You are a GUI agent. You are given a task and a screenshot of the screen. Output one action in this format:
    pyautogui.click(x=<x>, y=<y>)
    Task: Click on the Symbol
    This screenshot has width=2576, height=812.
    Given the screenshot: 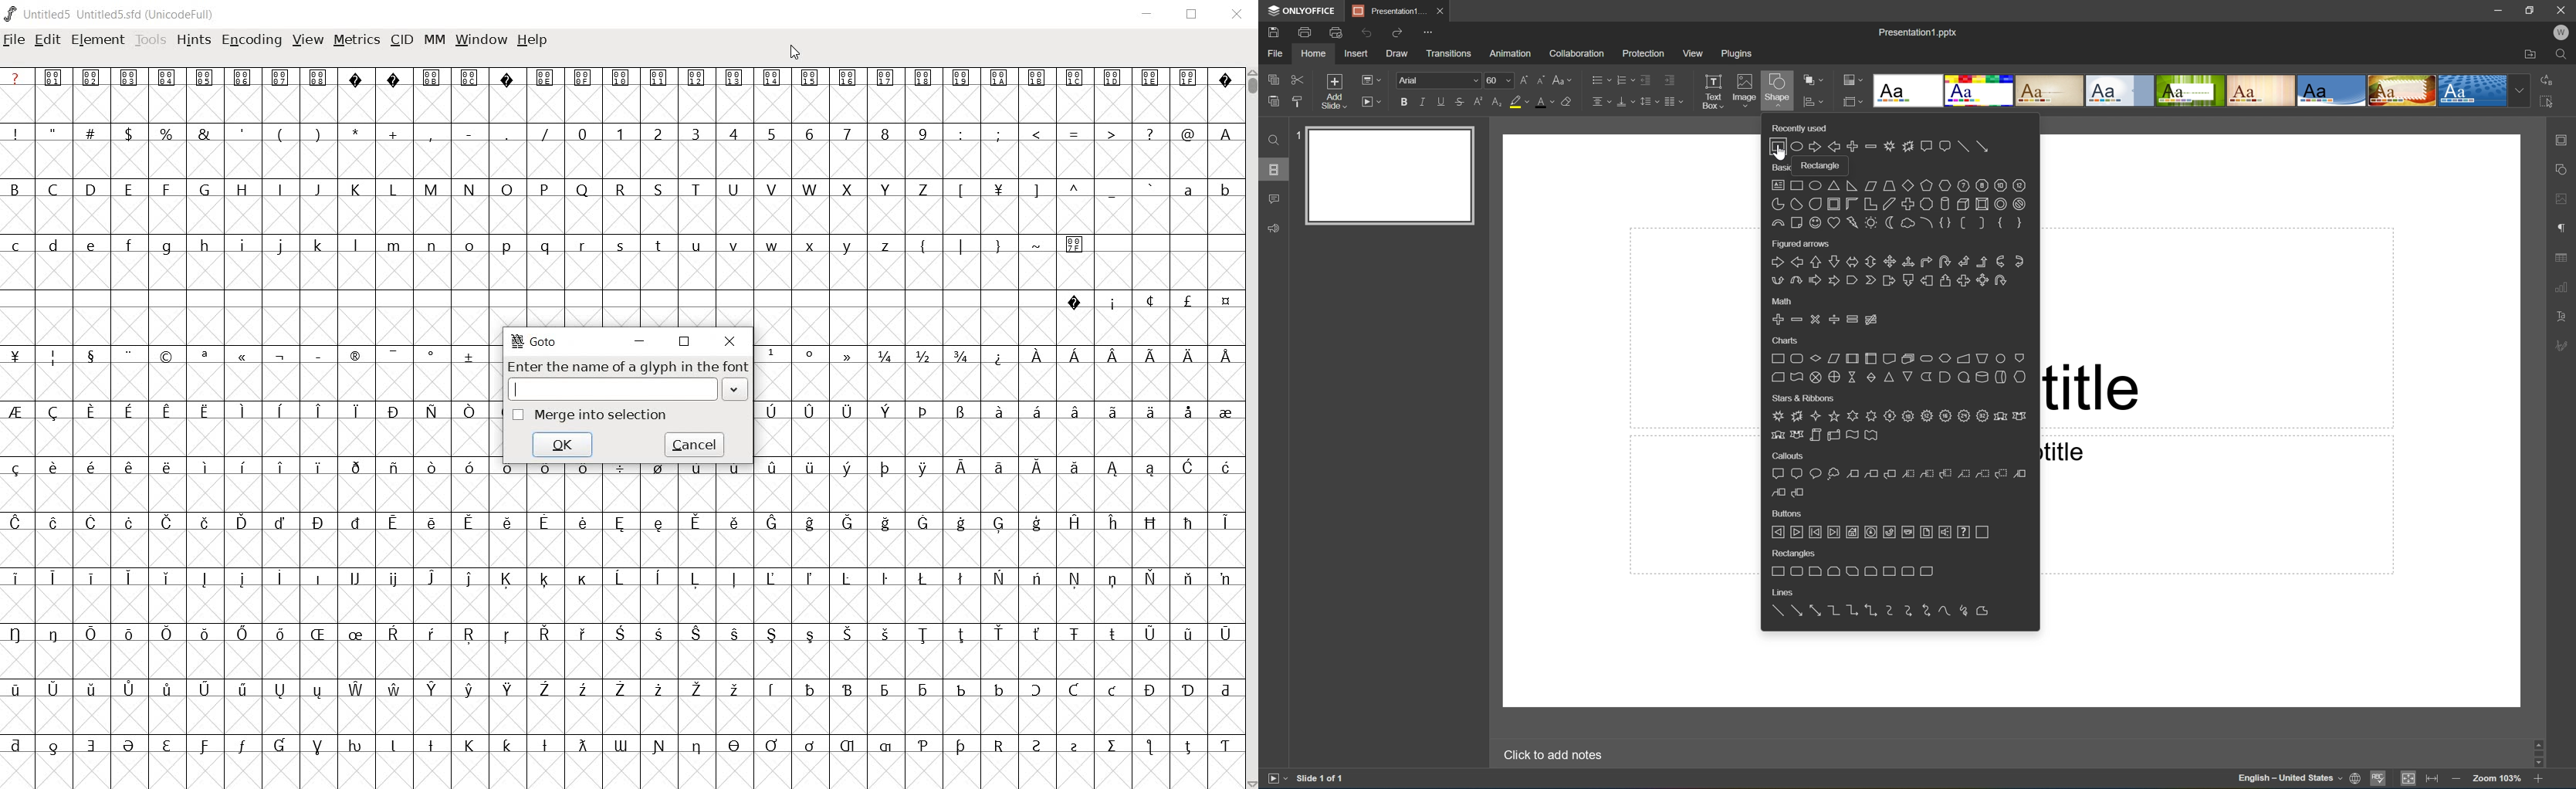 What is the action you would take?
    pyautogui.click(x=1153, y=80)
    